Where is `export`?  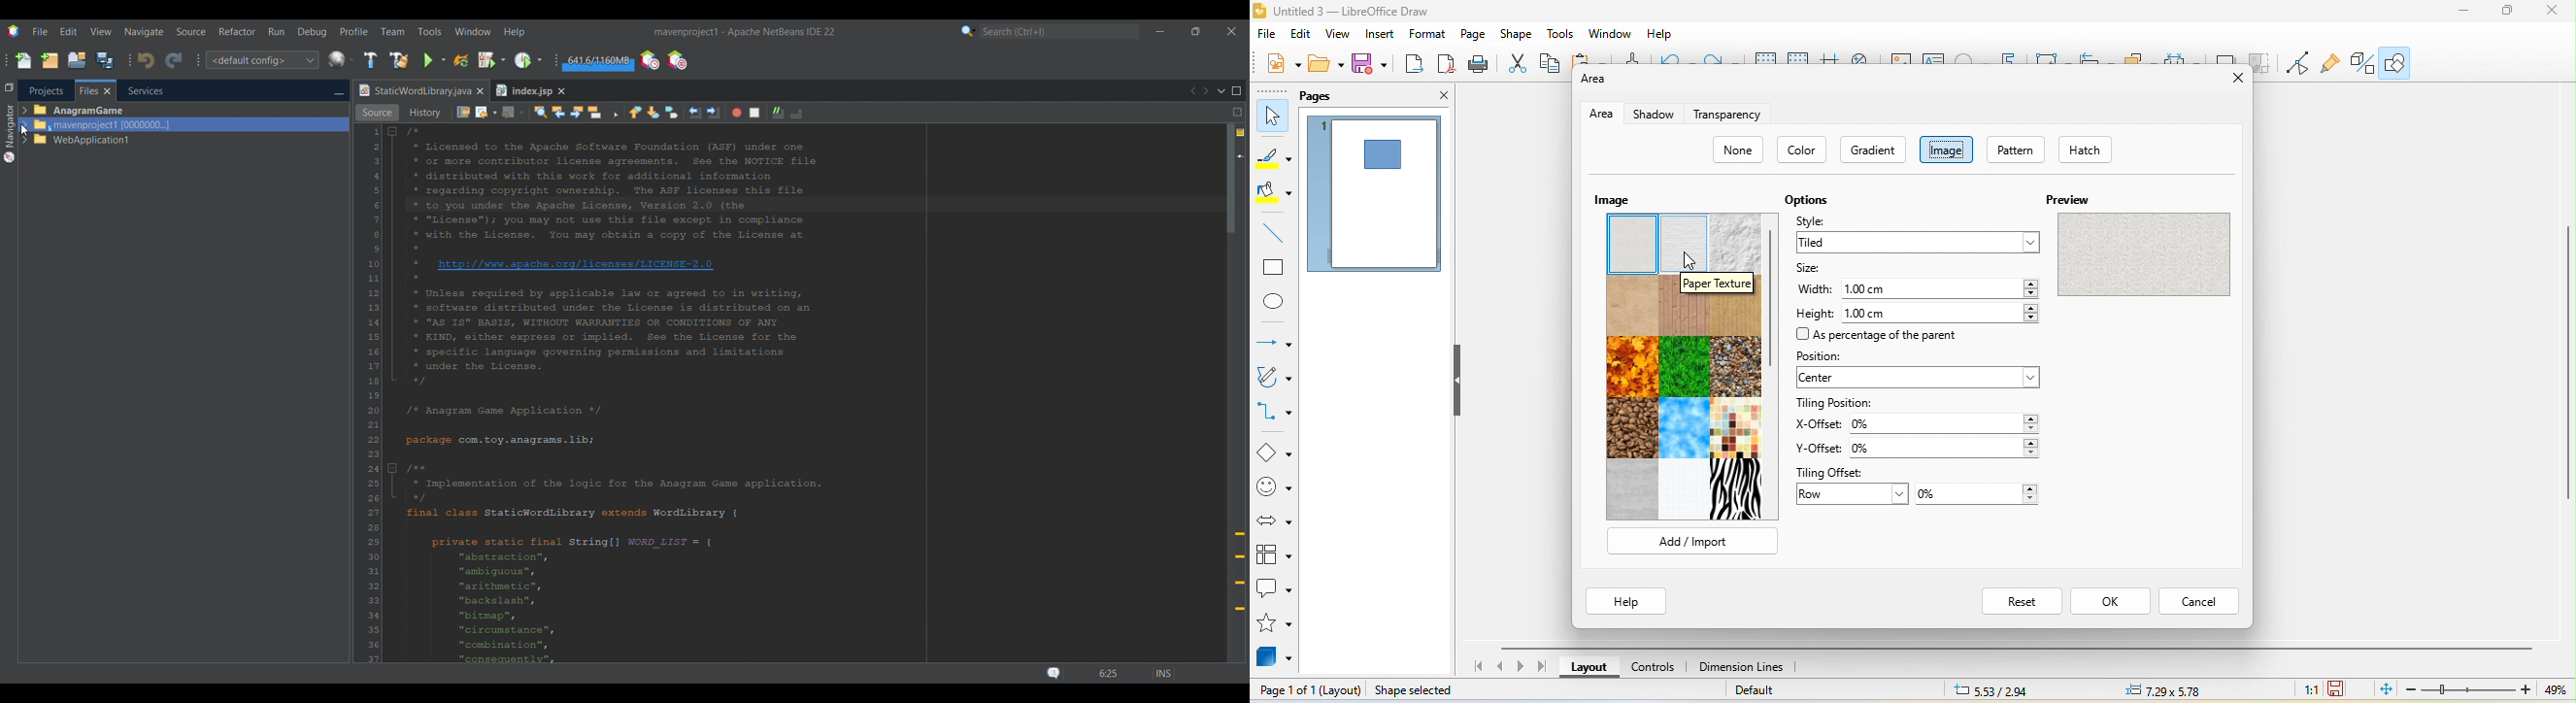 export is located at coordinates (1414, 65).